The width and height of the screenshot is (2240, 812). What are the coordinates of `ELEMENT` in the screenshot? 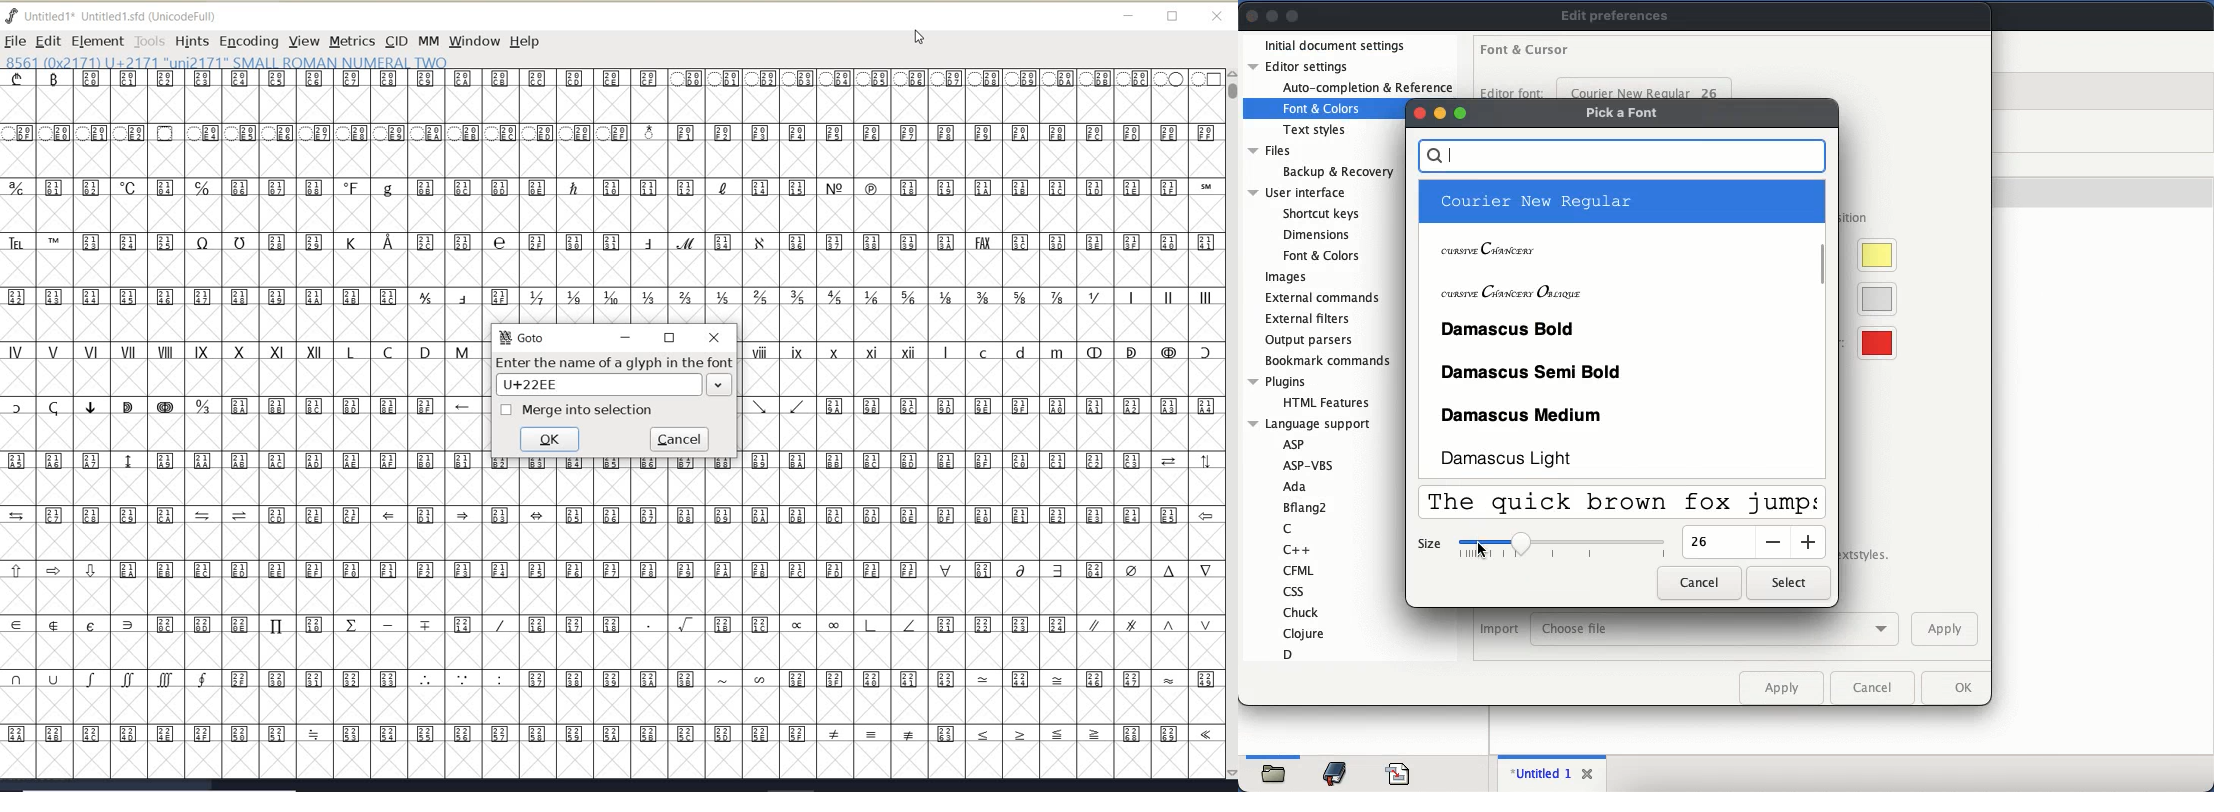 It's located at (97, 41).